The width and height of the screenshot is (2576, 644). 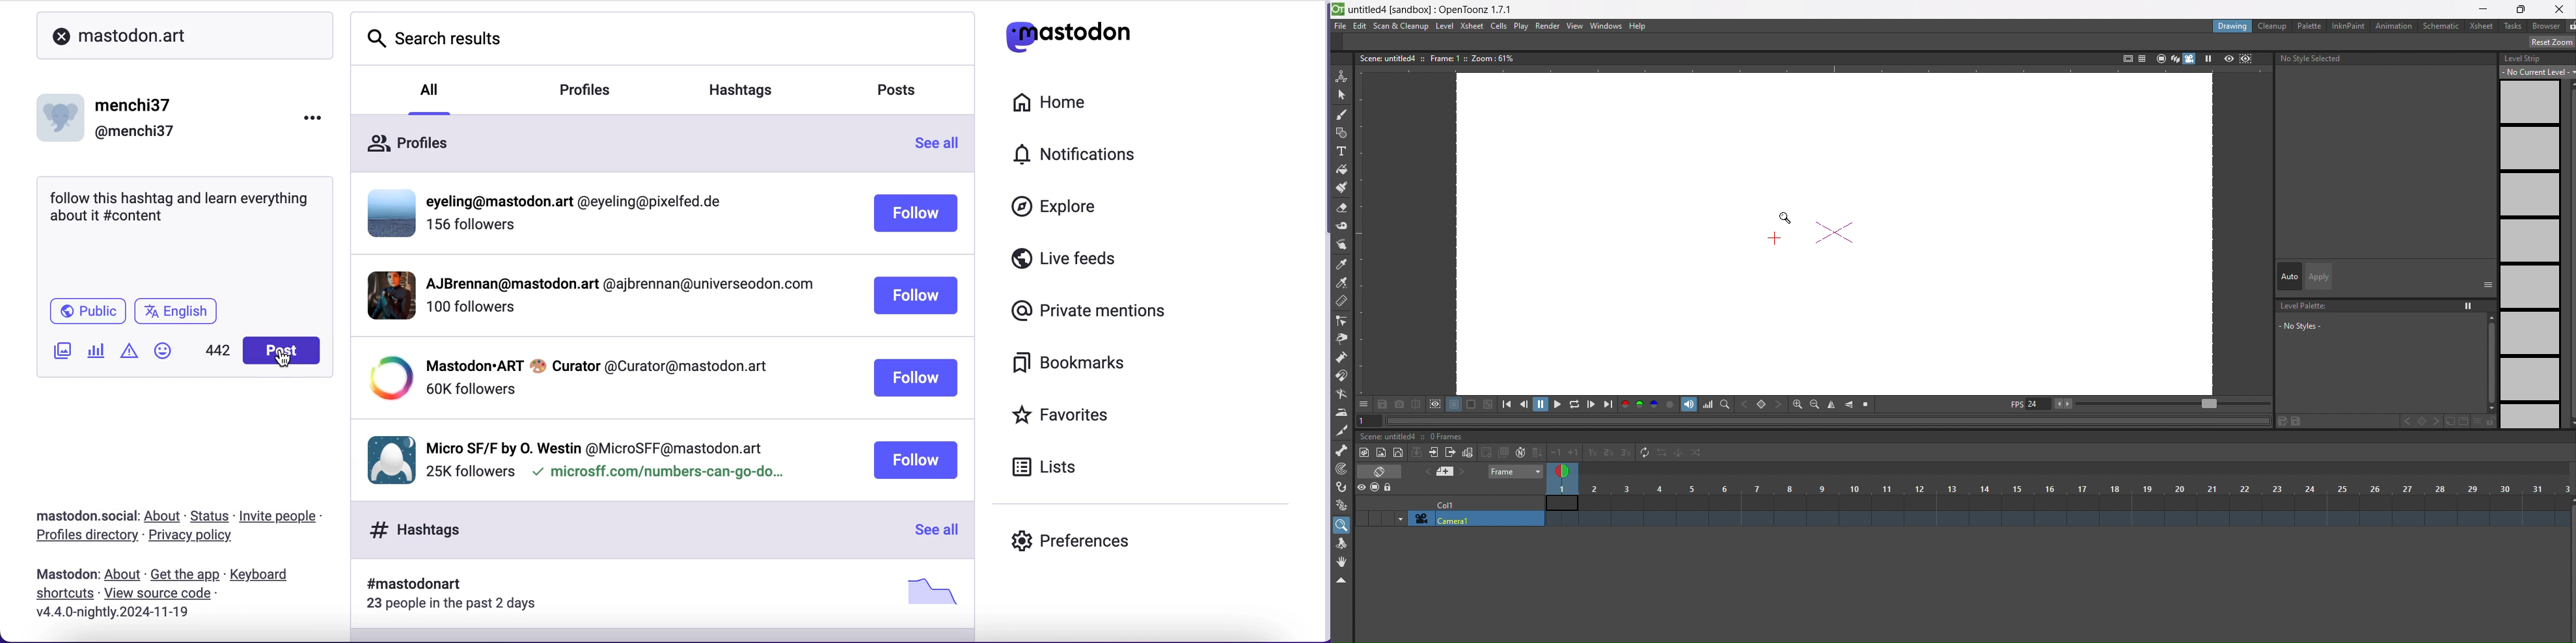 What do you see at coordinates (263, 575) in the screenshot?
I see `keyboard` at bounding box center [263, 575].